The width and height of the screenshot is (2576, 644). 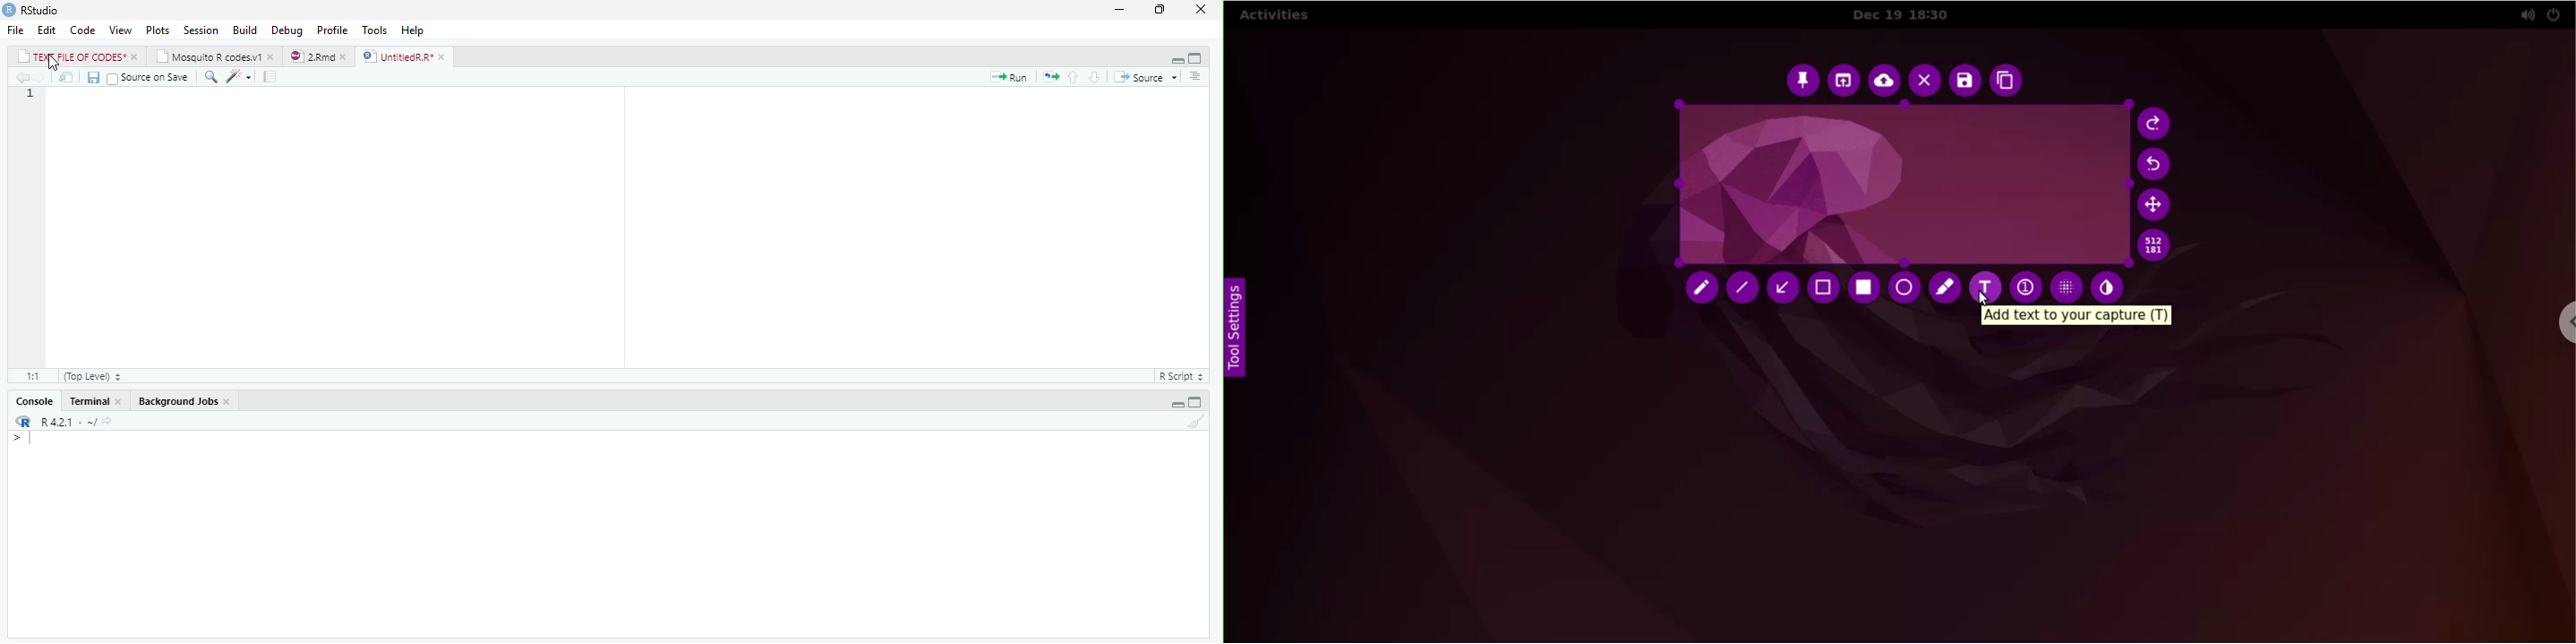 I want to click on R Script, so click(x=1182, y=375).